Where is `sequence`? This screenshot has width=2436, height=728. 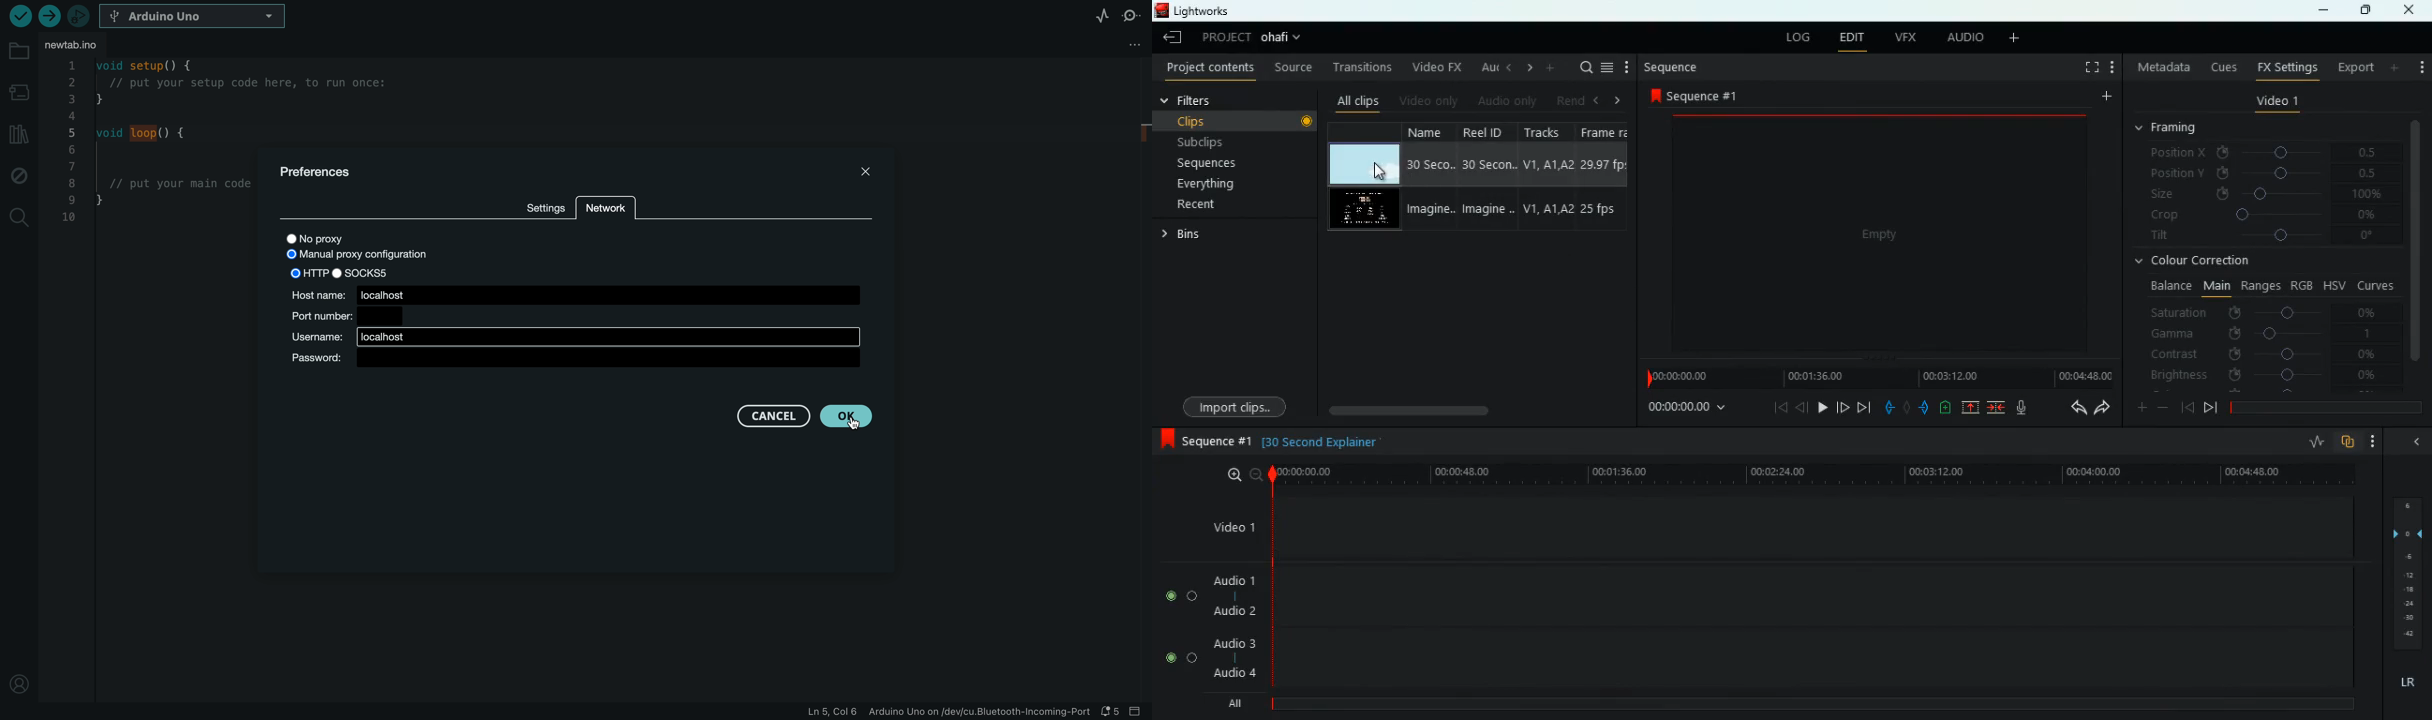 sequence is located at coordinates (1674, 68).